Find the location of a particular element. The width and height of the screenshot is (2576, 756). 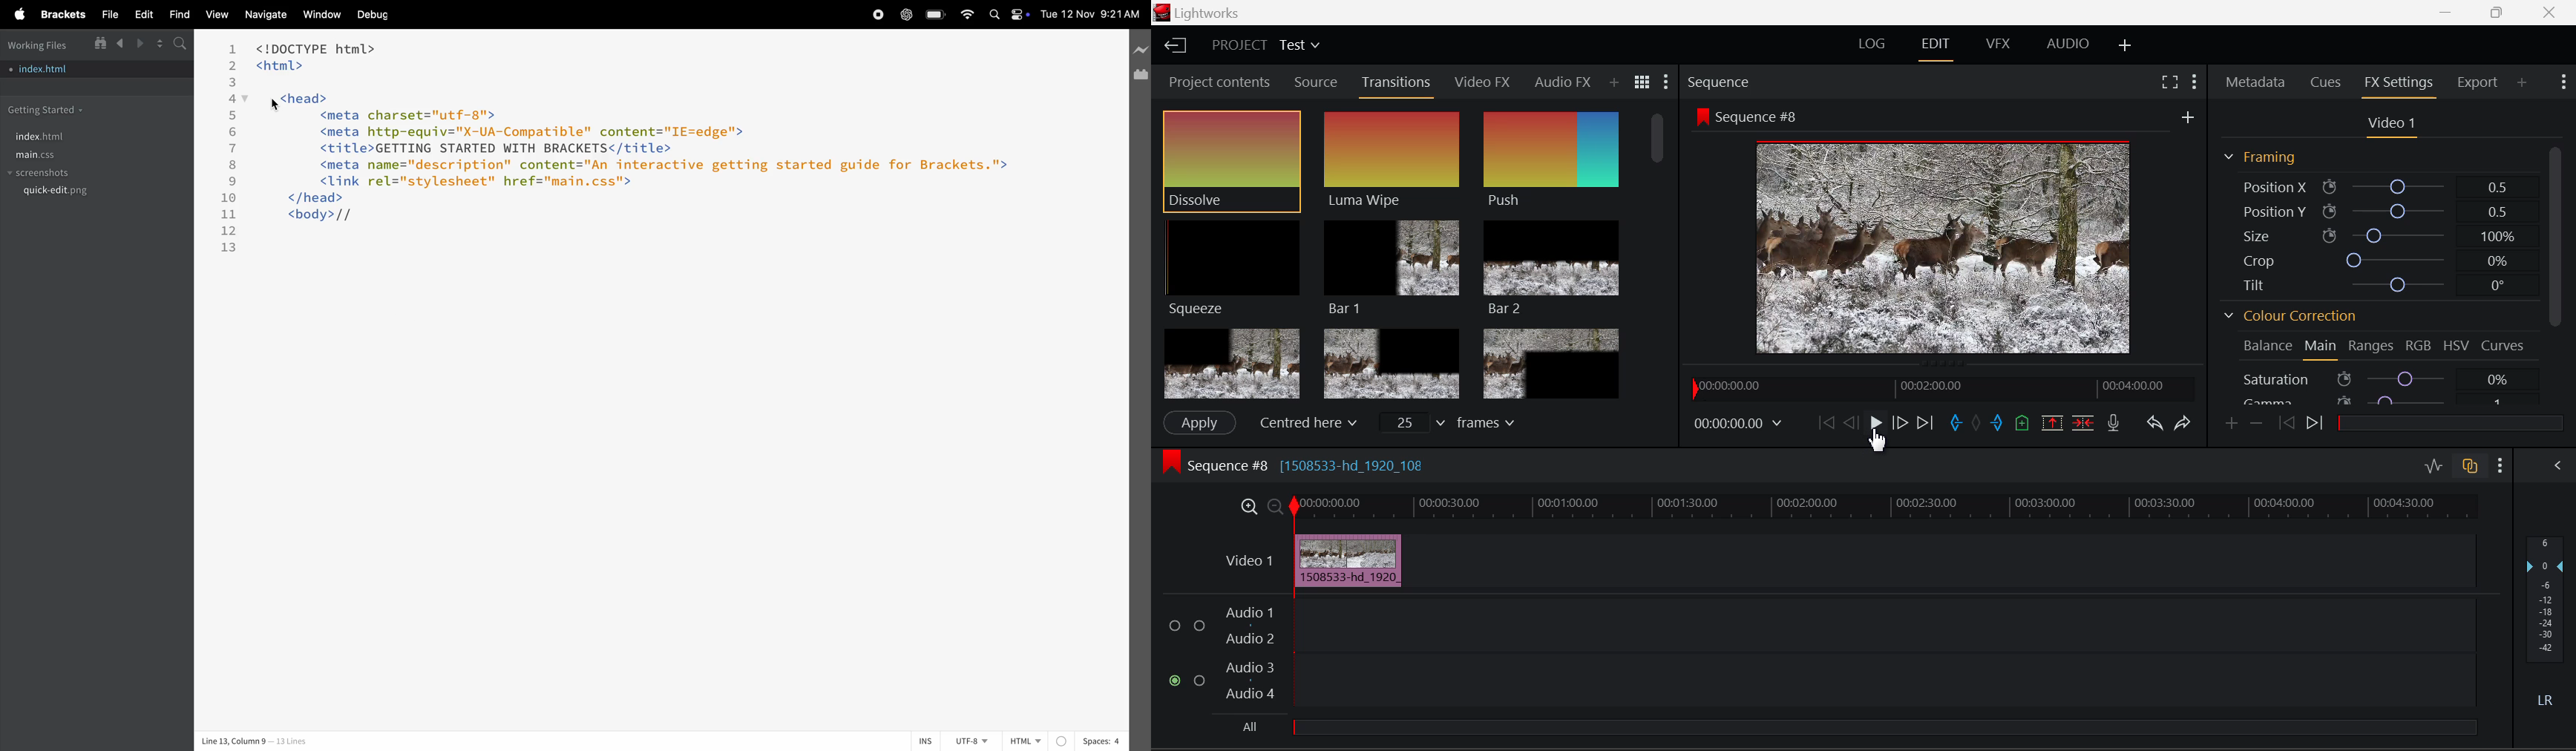

Tilt is located at coordinates (2371, 283).